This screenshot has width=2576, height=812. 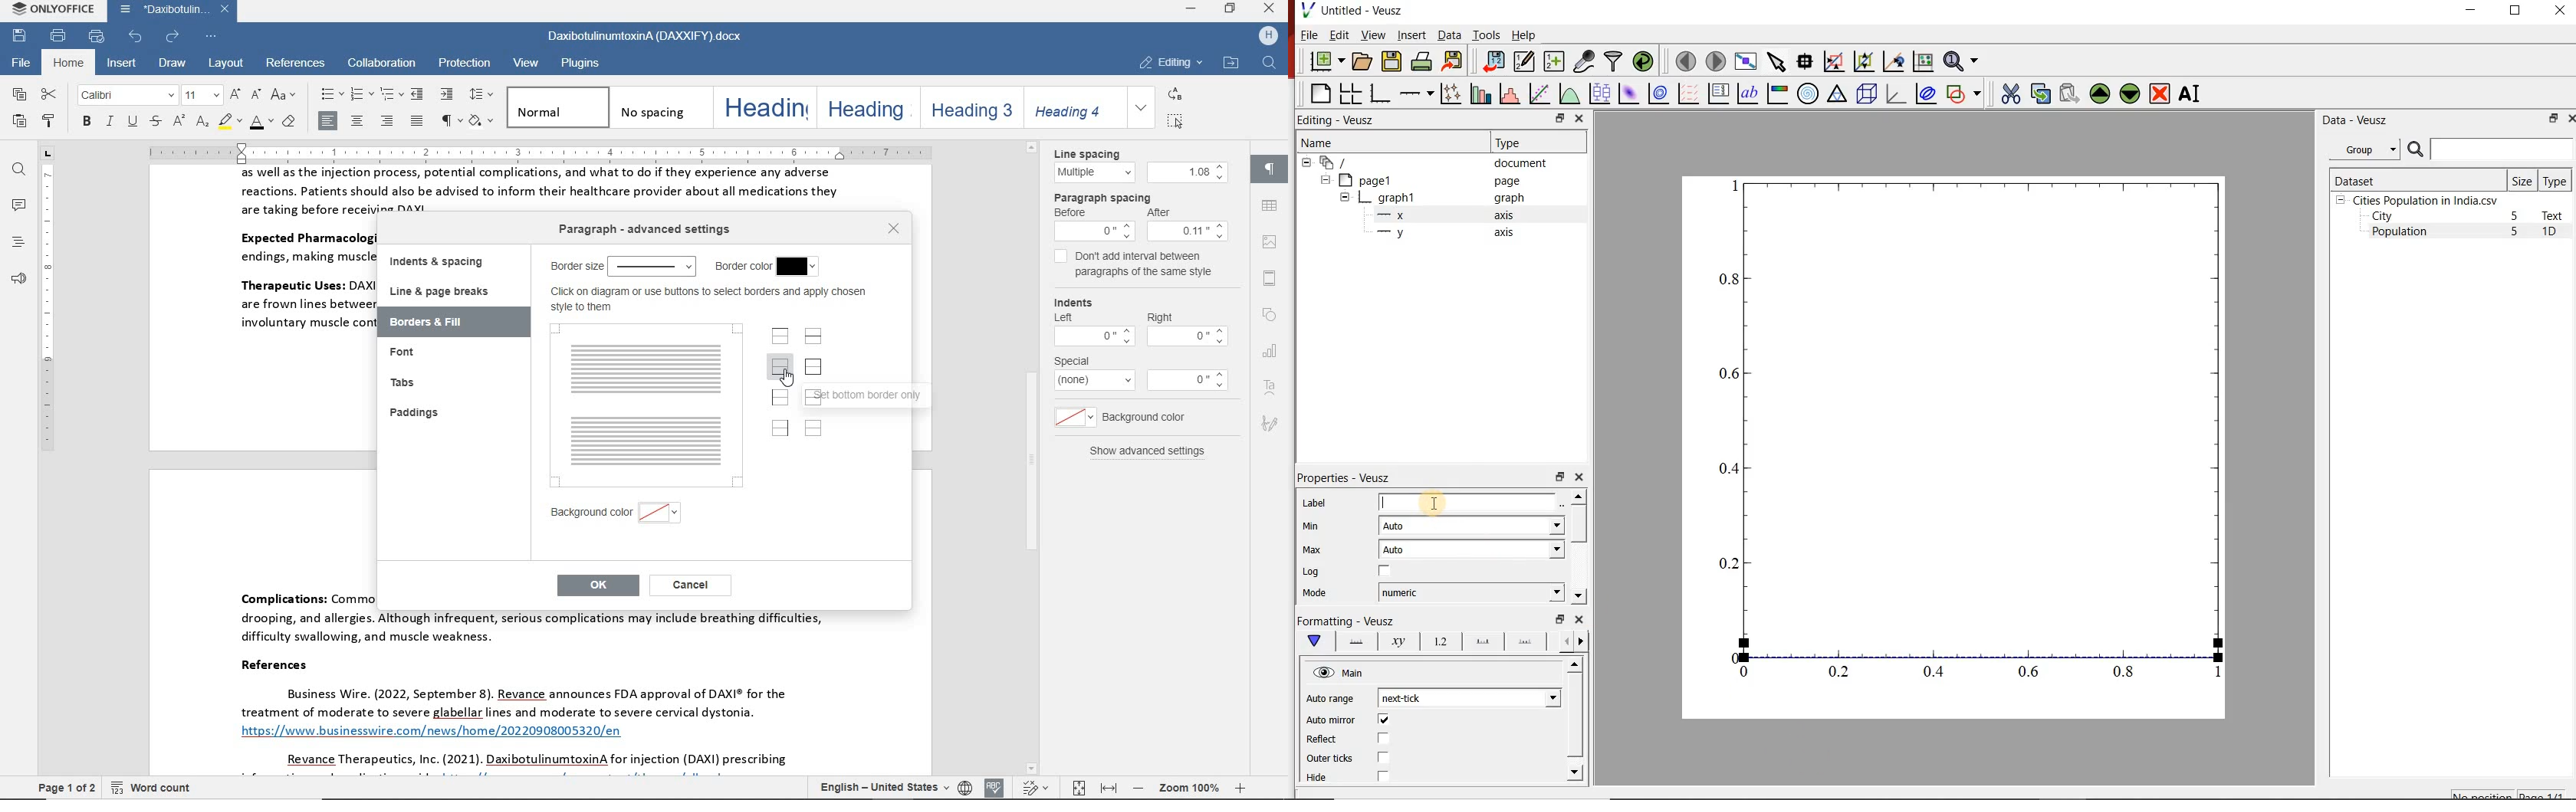 What do you see at coordinates (1383, 720) in the screenshot?
I see `check/uncheck` at bounding box center [1383, 720].